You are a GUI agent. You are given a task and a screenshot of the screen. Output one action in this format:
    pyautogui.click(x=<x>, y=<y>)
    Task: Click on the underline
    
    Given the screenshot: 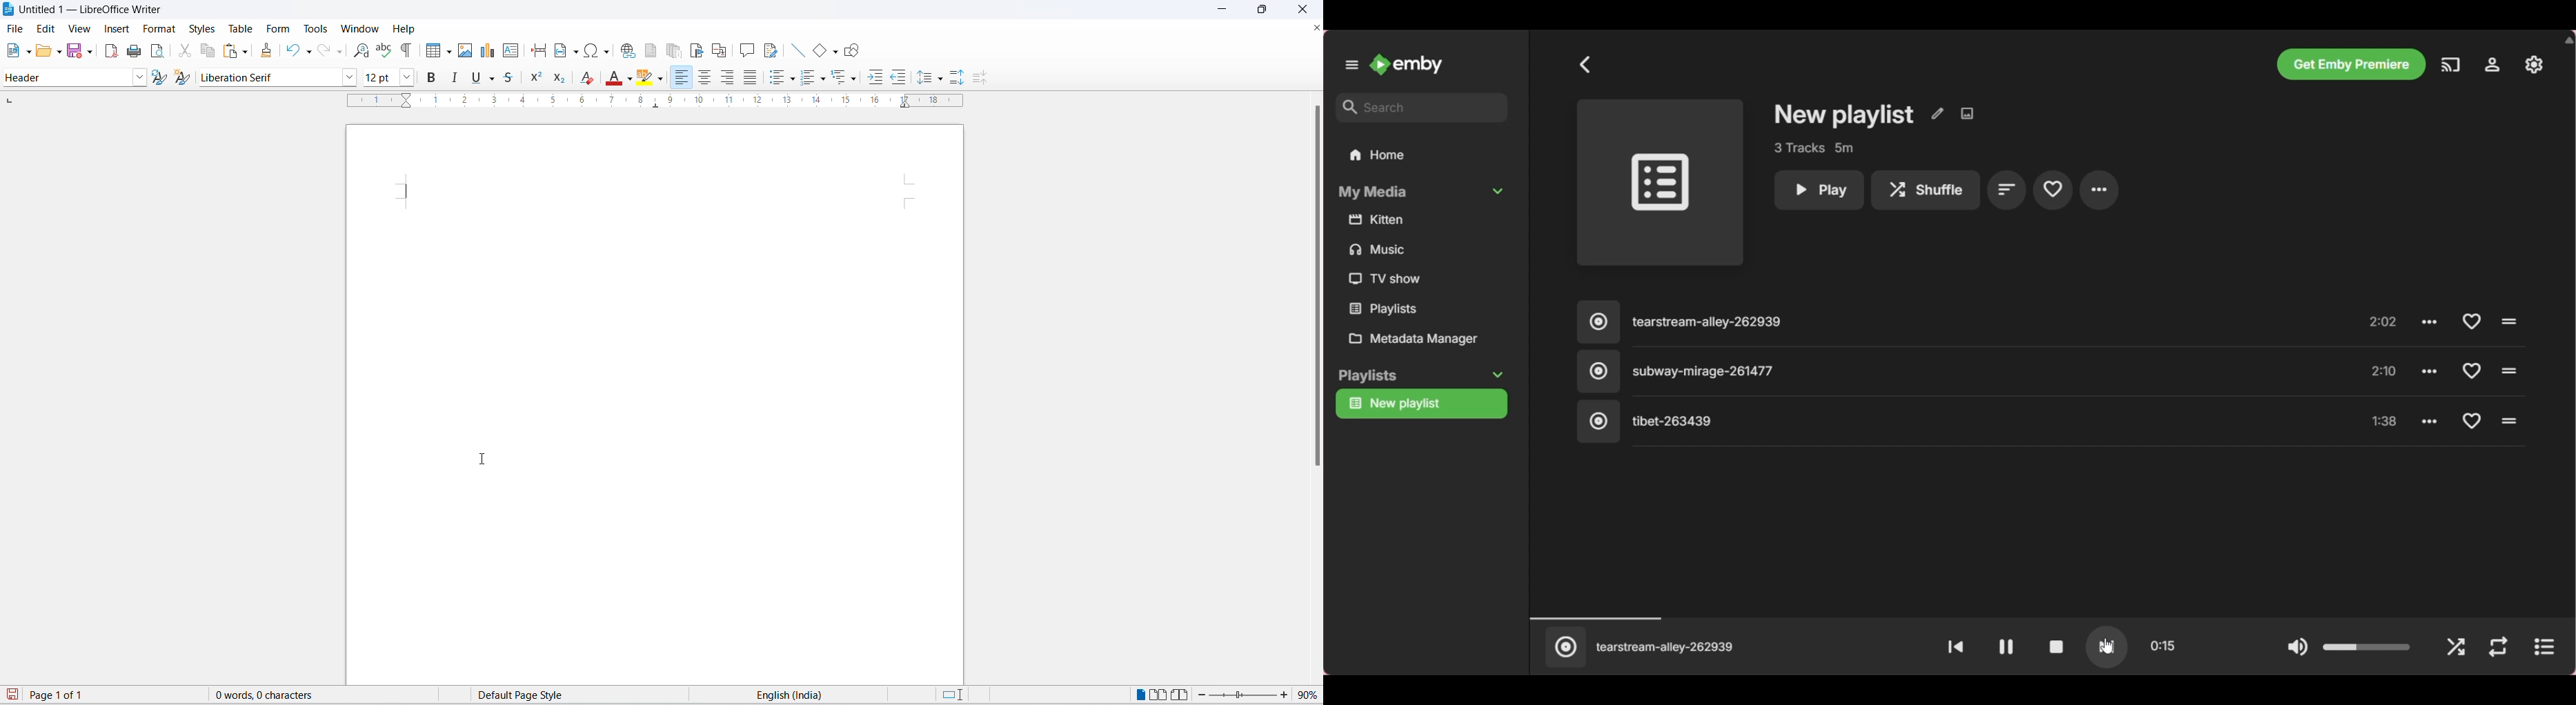 What is the action you would take?
    pyautogui.click(x=475, y=79)
    